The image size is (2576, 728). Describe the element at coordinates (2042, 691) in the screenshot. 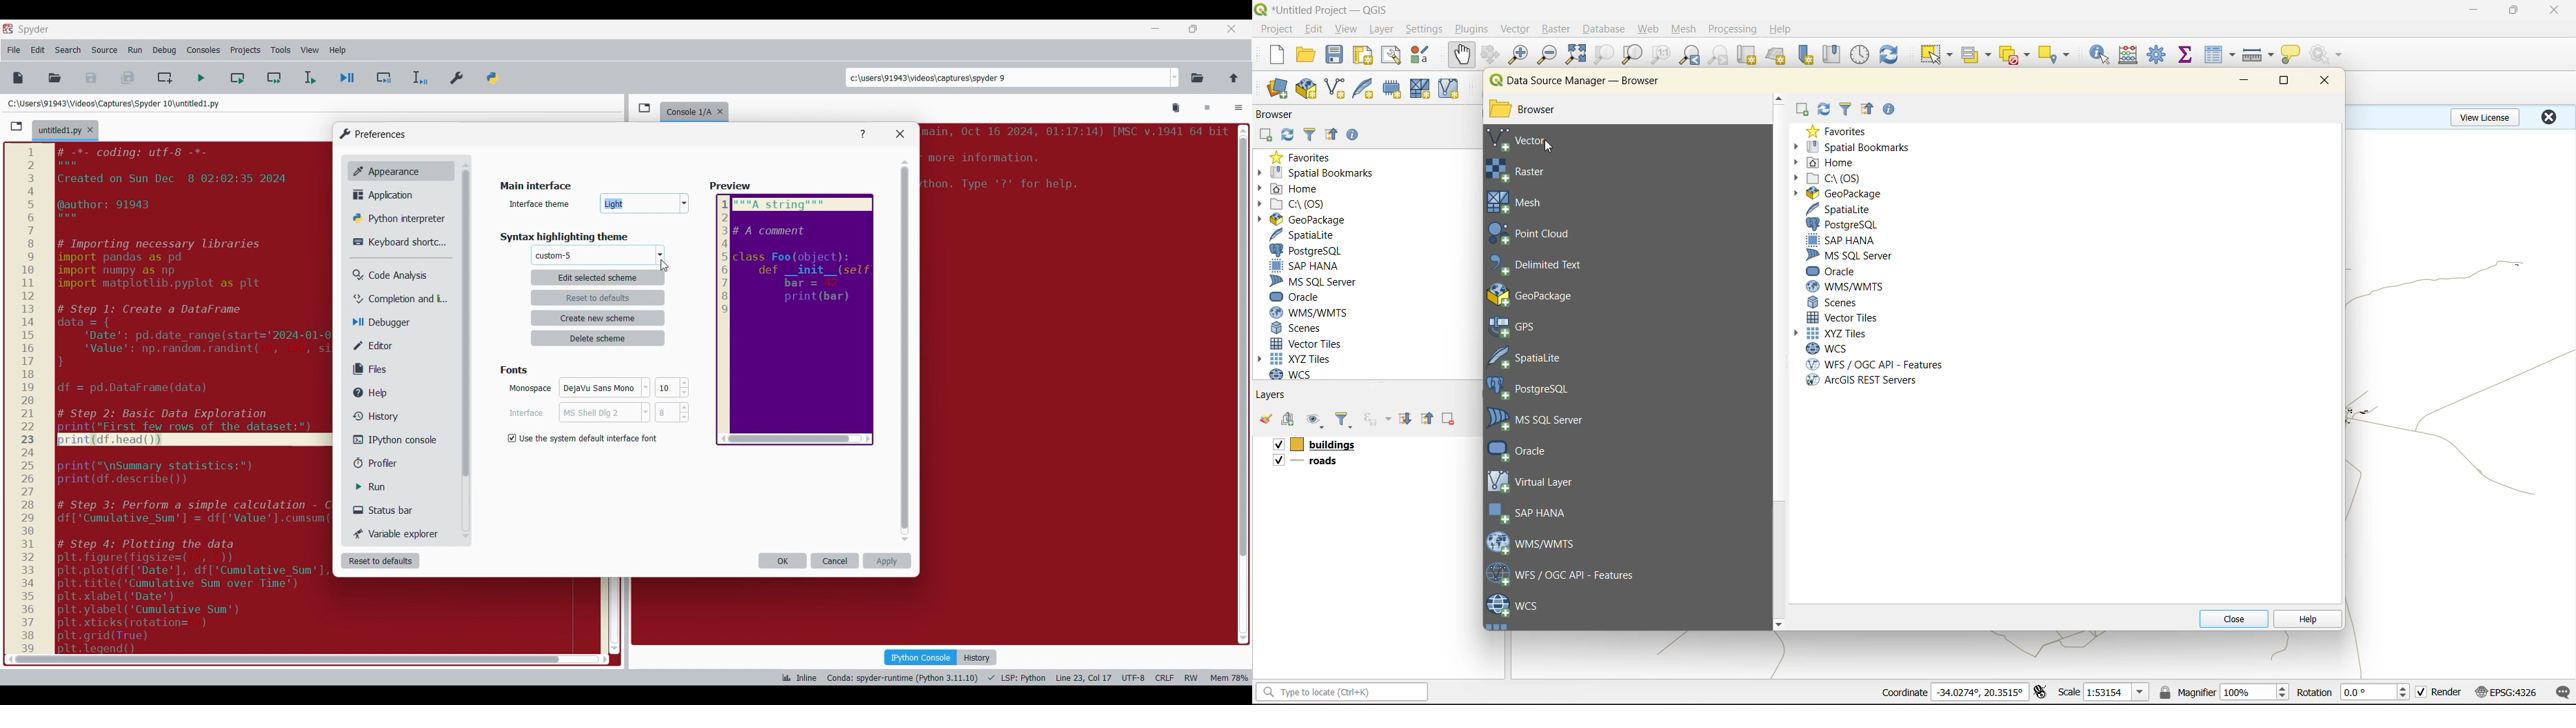

I see `toggle extents` at that location.